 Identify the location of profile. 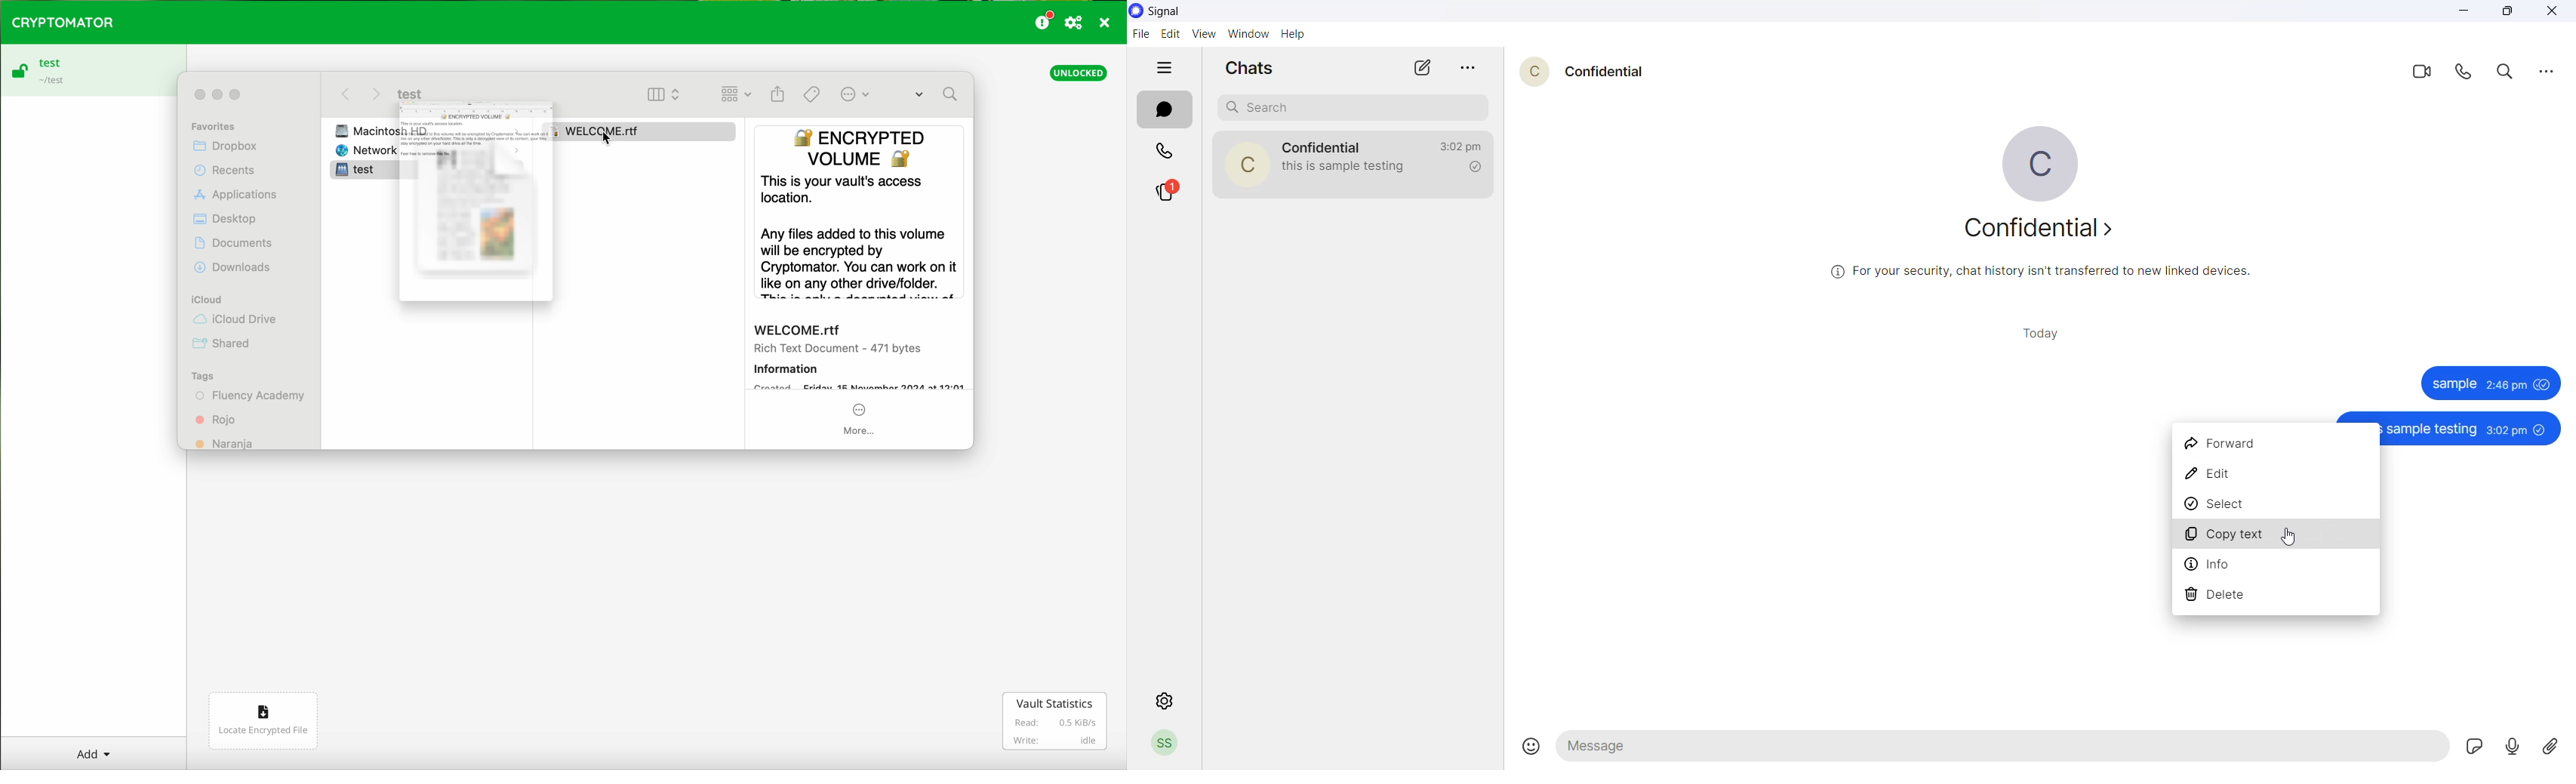
(1164, 744).